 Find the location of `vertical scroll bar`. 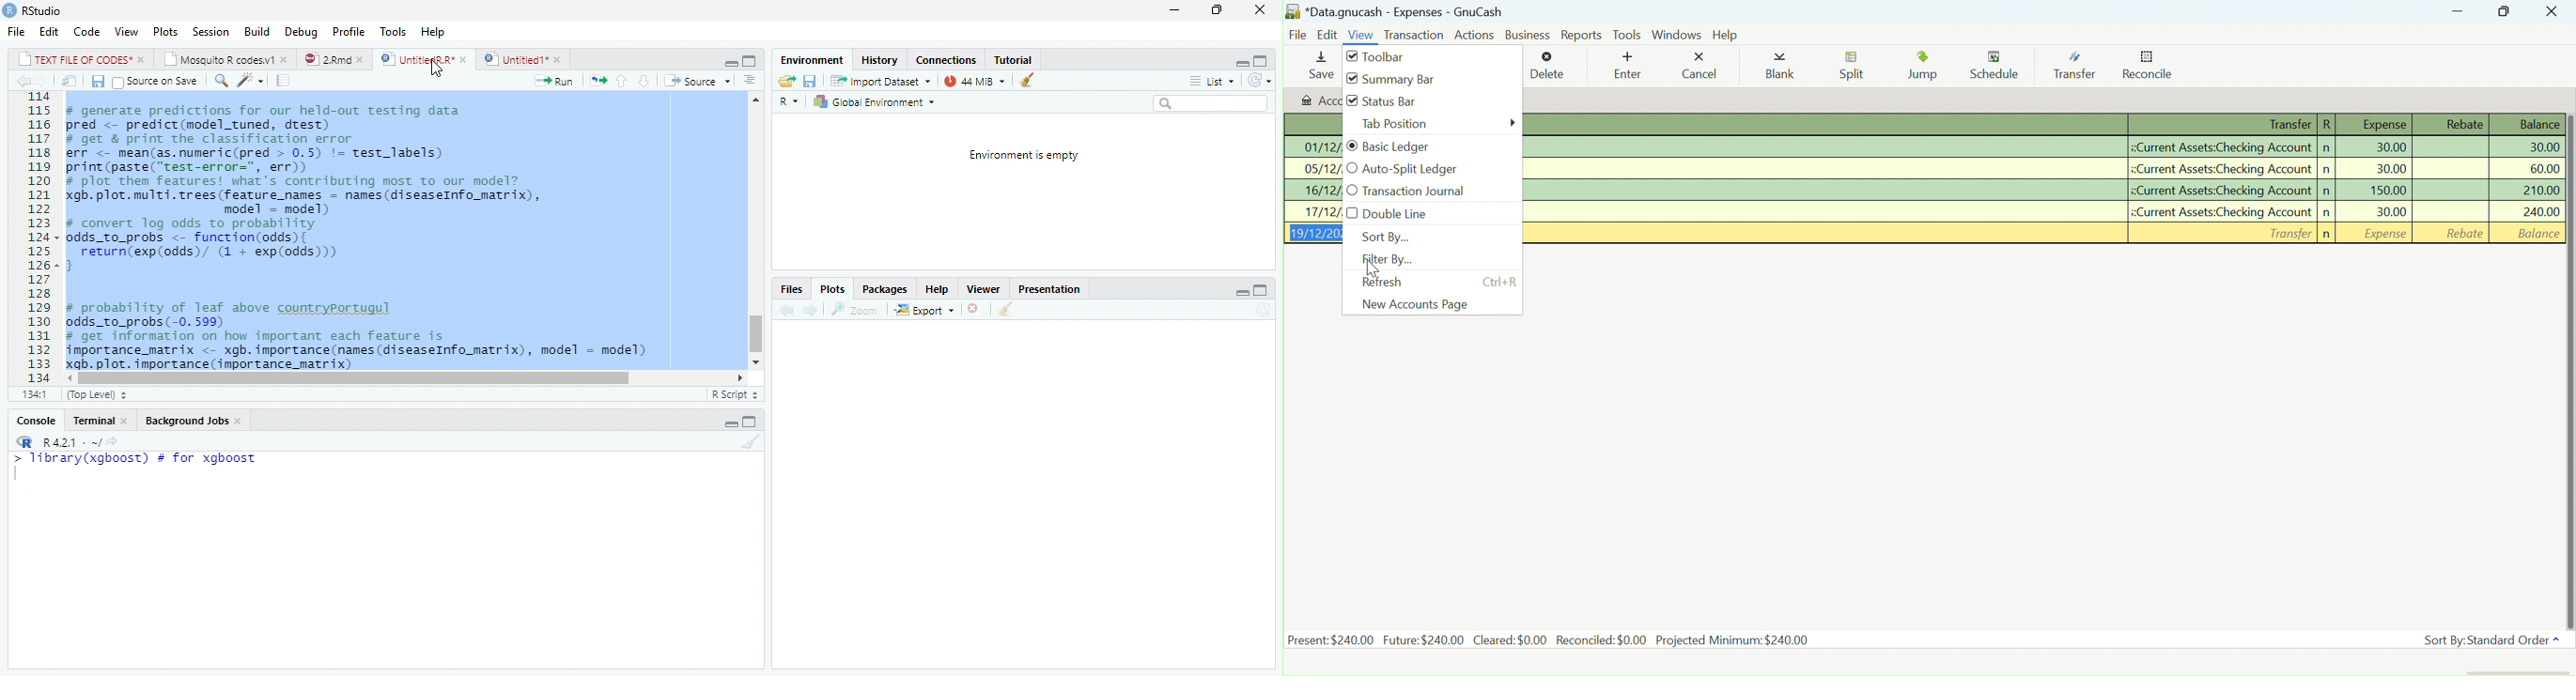

vertical scroll bar is located at coordinates (2569, 370).